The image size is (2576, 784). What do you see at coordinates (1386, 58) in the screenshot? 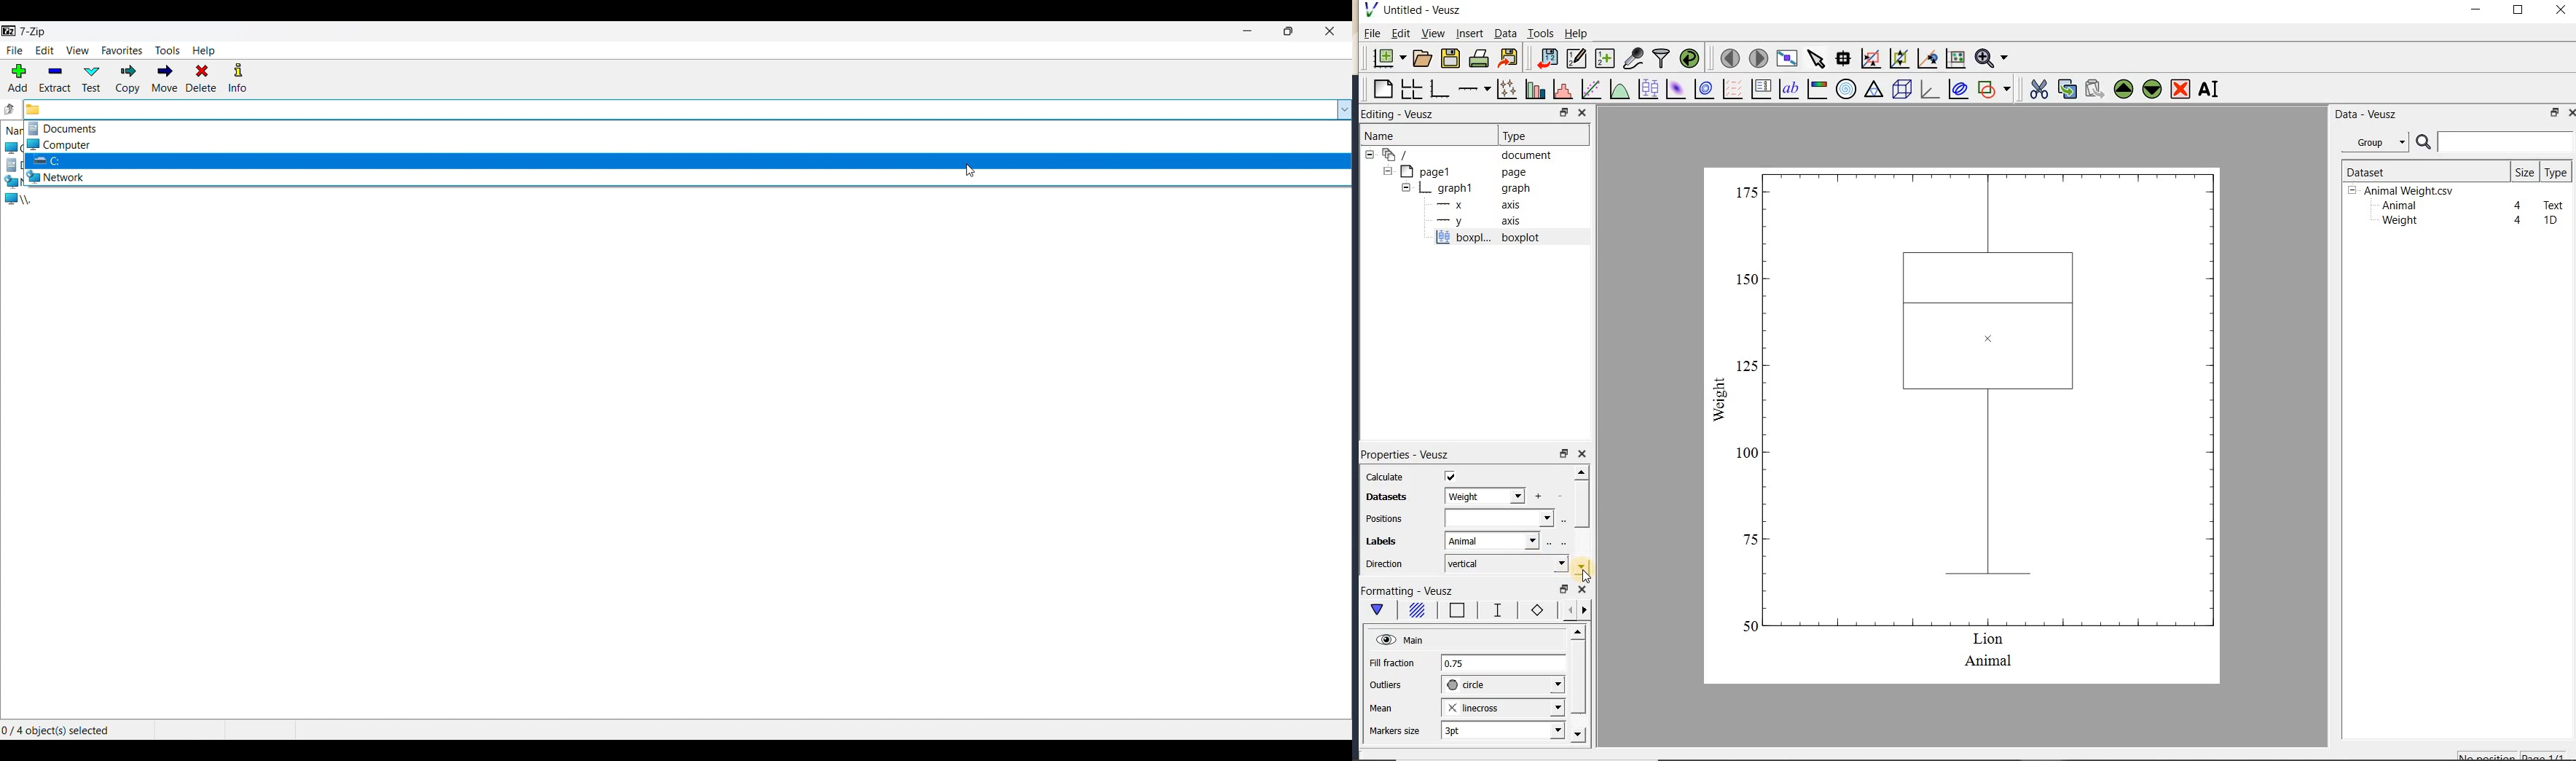
I see `new document` at bounding box center [1386, 58].